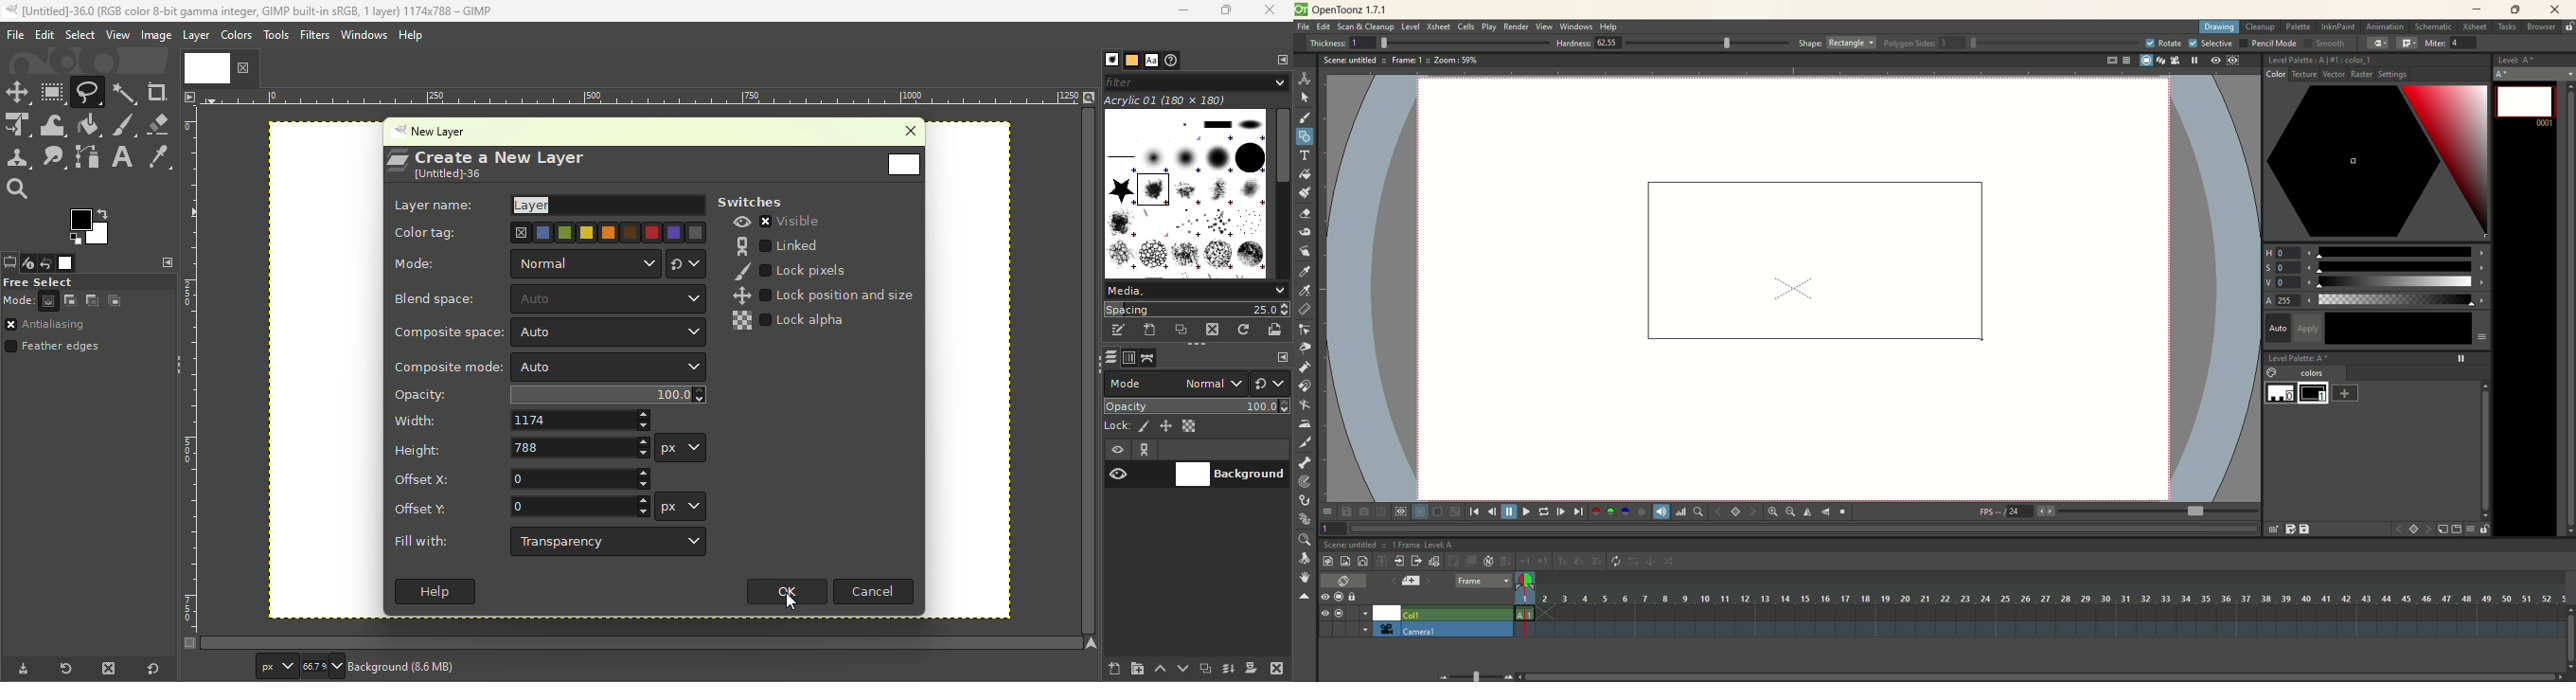 This screenshot has height=700, width=2576. Describe the element at coordinates (108, 667) in the screenshot. I see `Delete tool preset` at that location.